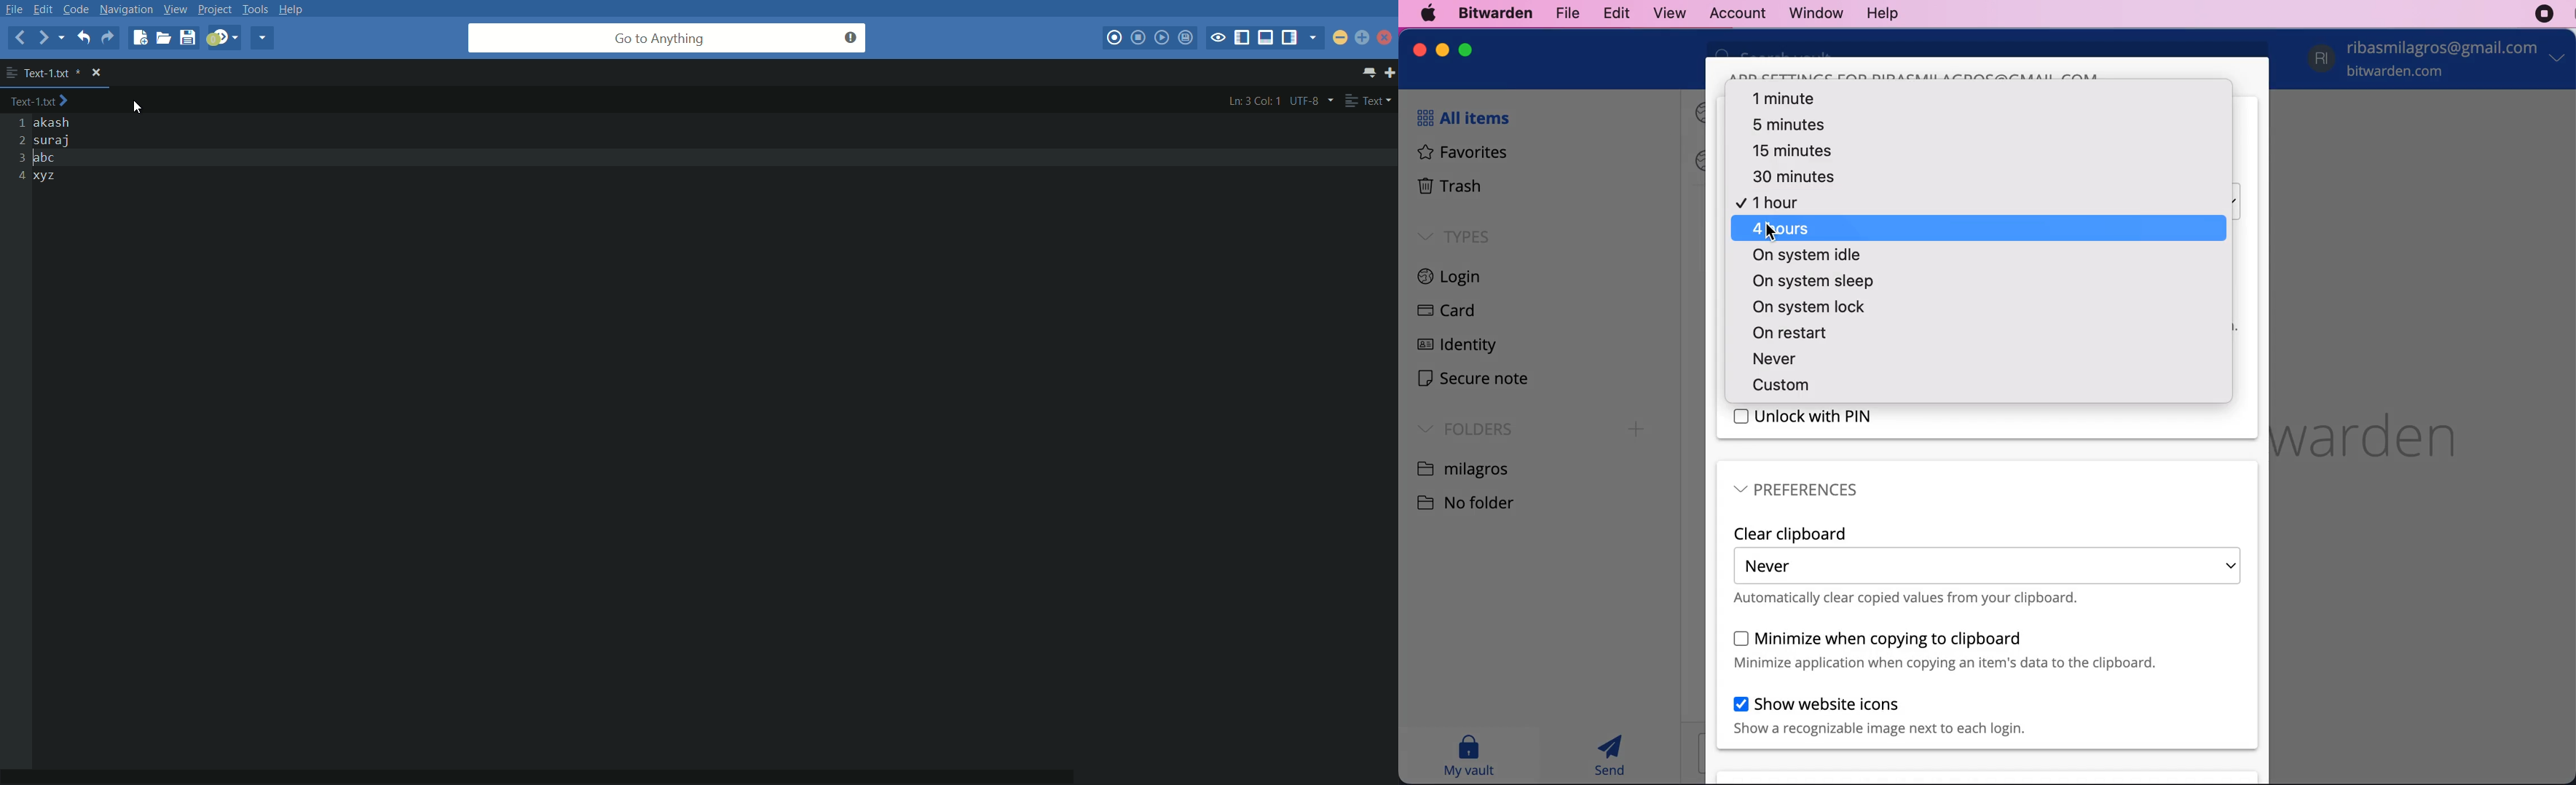 Image resolution: width=2576 pixels, height=812 pixels. I want to click on recording stopped, so click(2544, 14).